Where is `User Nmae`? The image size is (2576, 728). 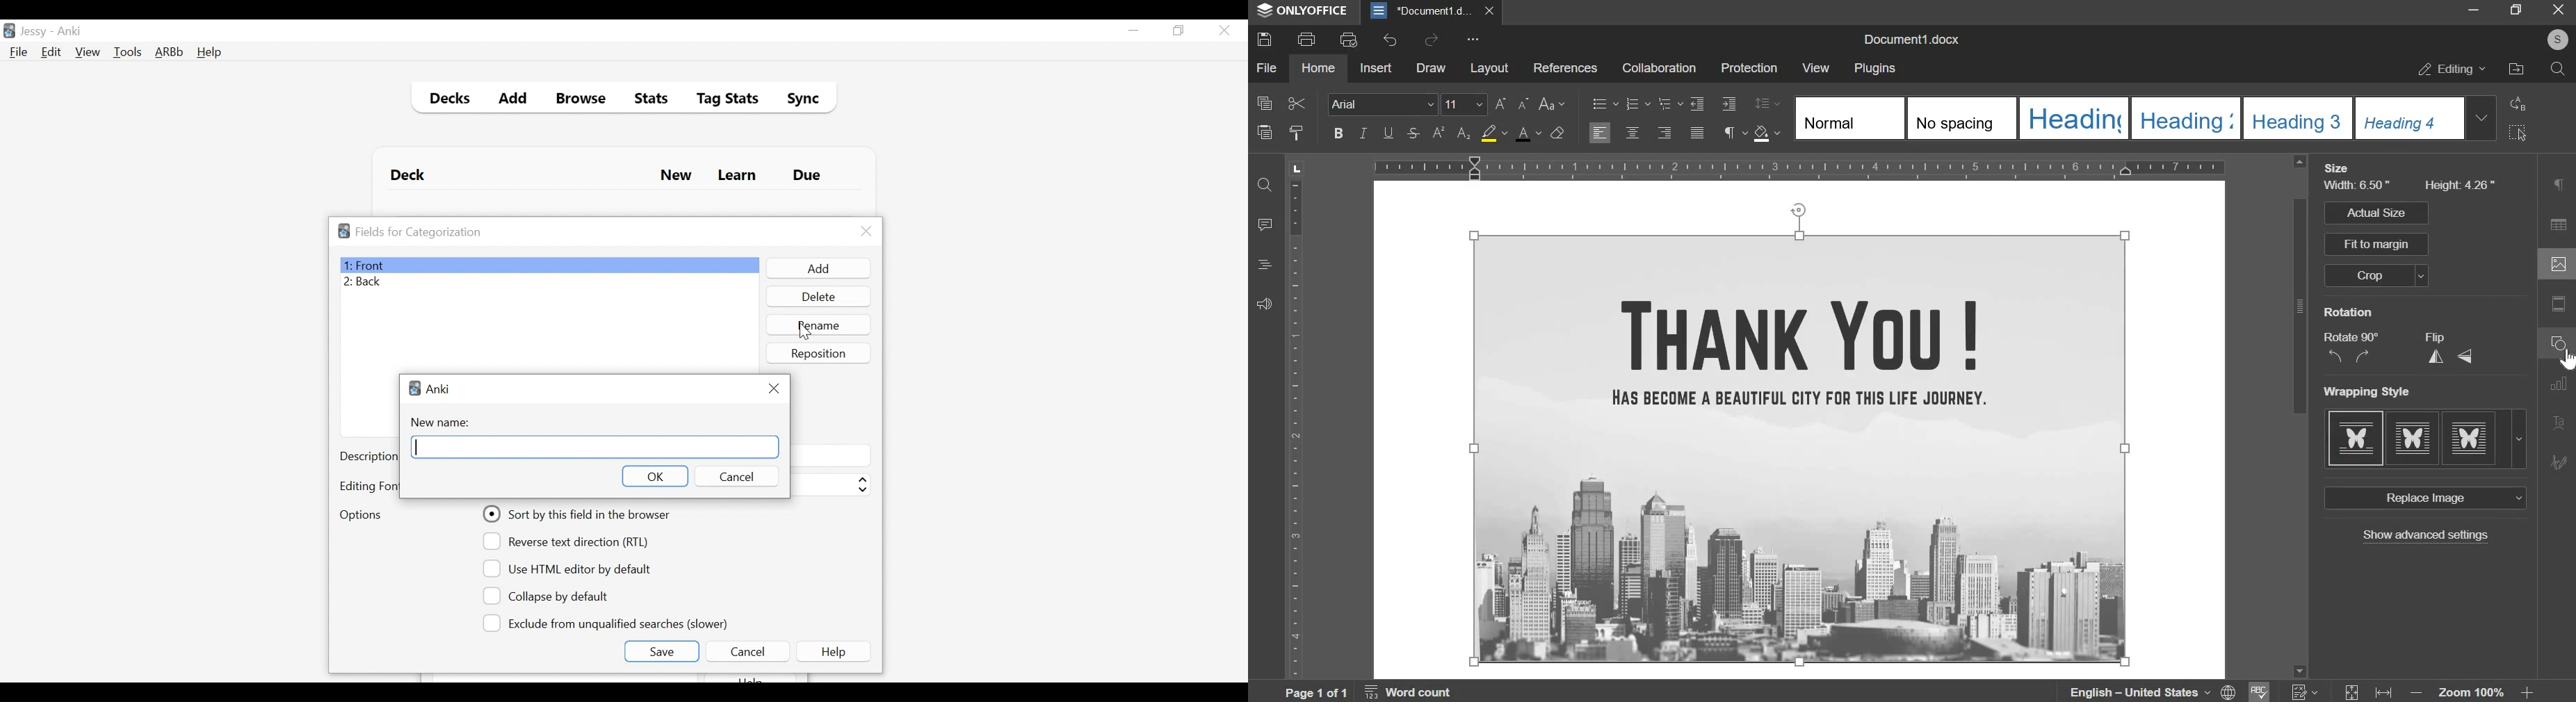 User Nmae is located at coordinates (36, 32).